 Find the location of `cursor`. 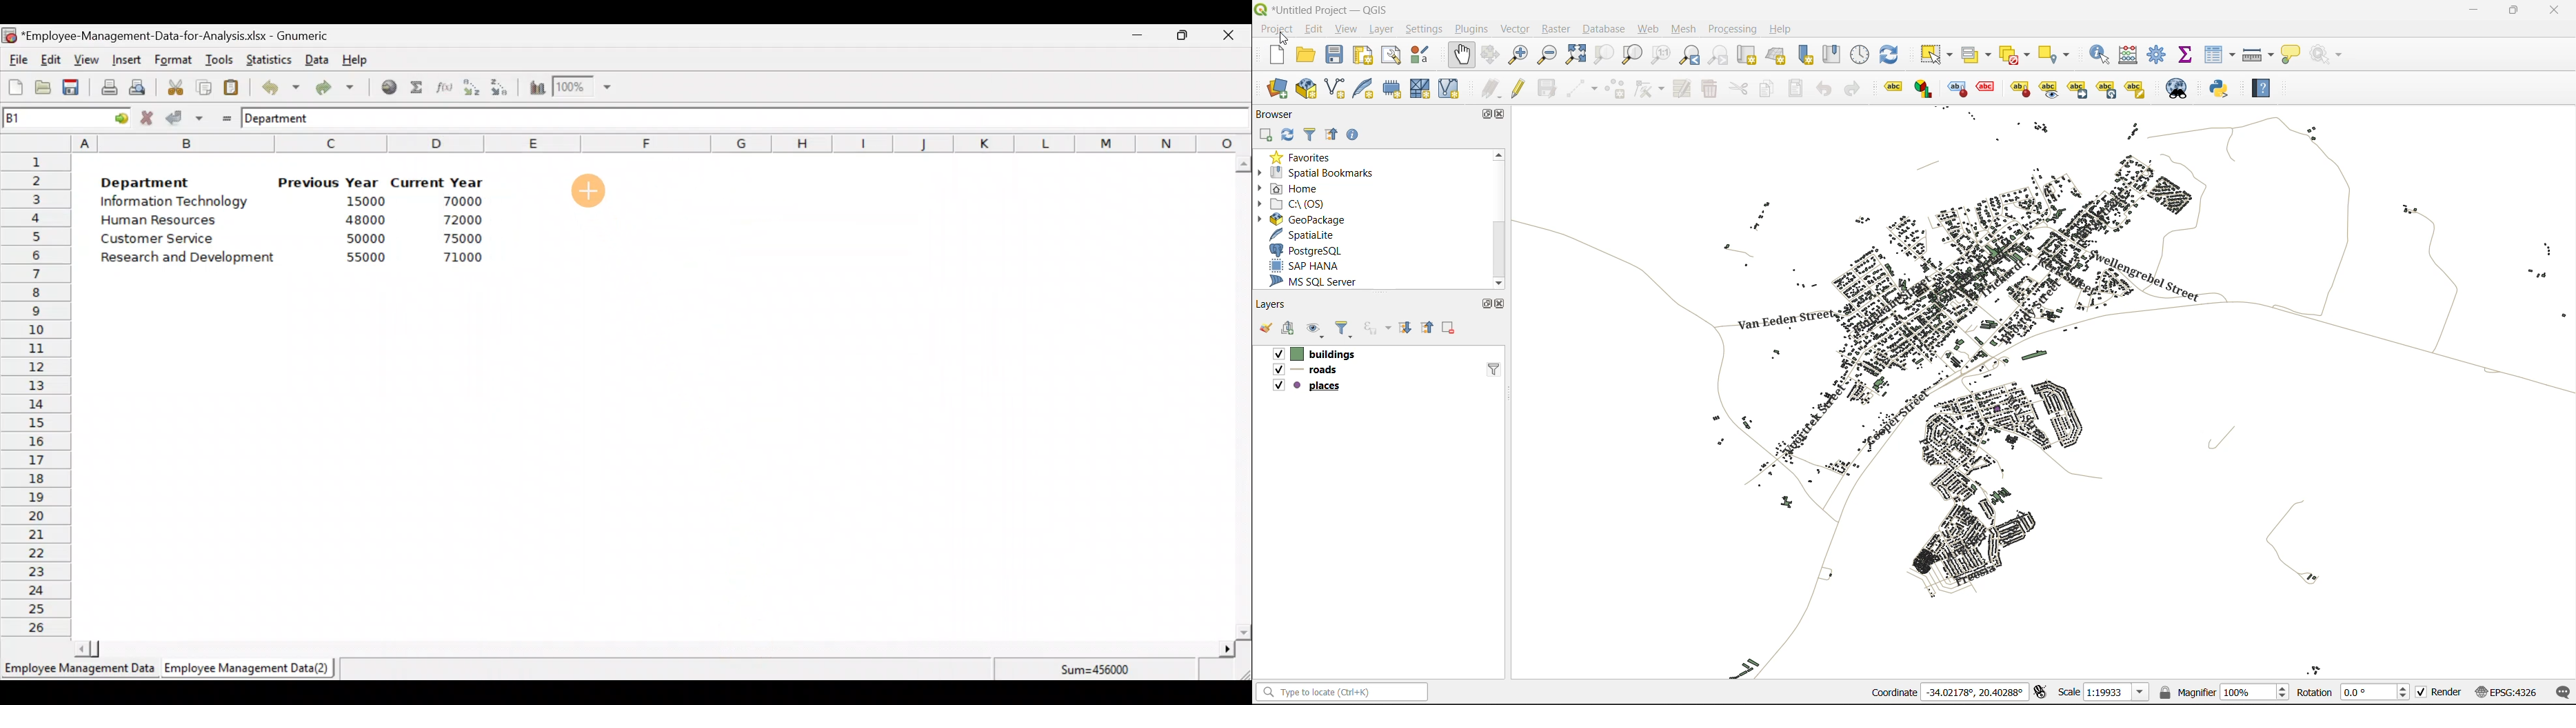

cursor is located at coordinates (1287, 38).